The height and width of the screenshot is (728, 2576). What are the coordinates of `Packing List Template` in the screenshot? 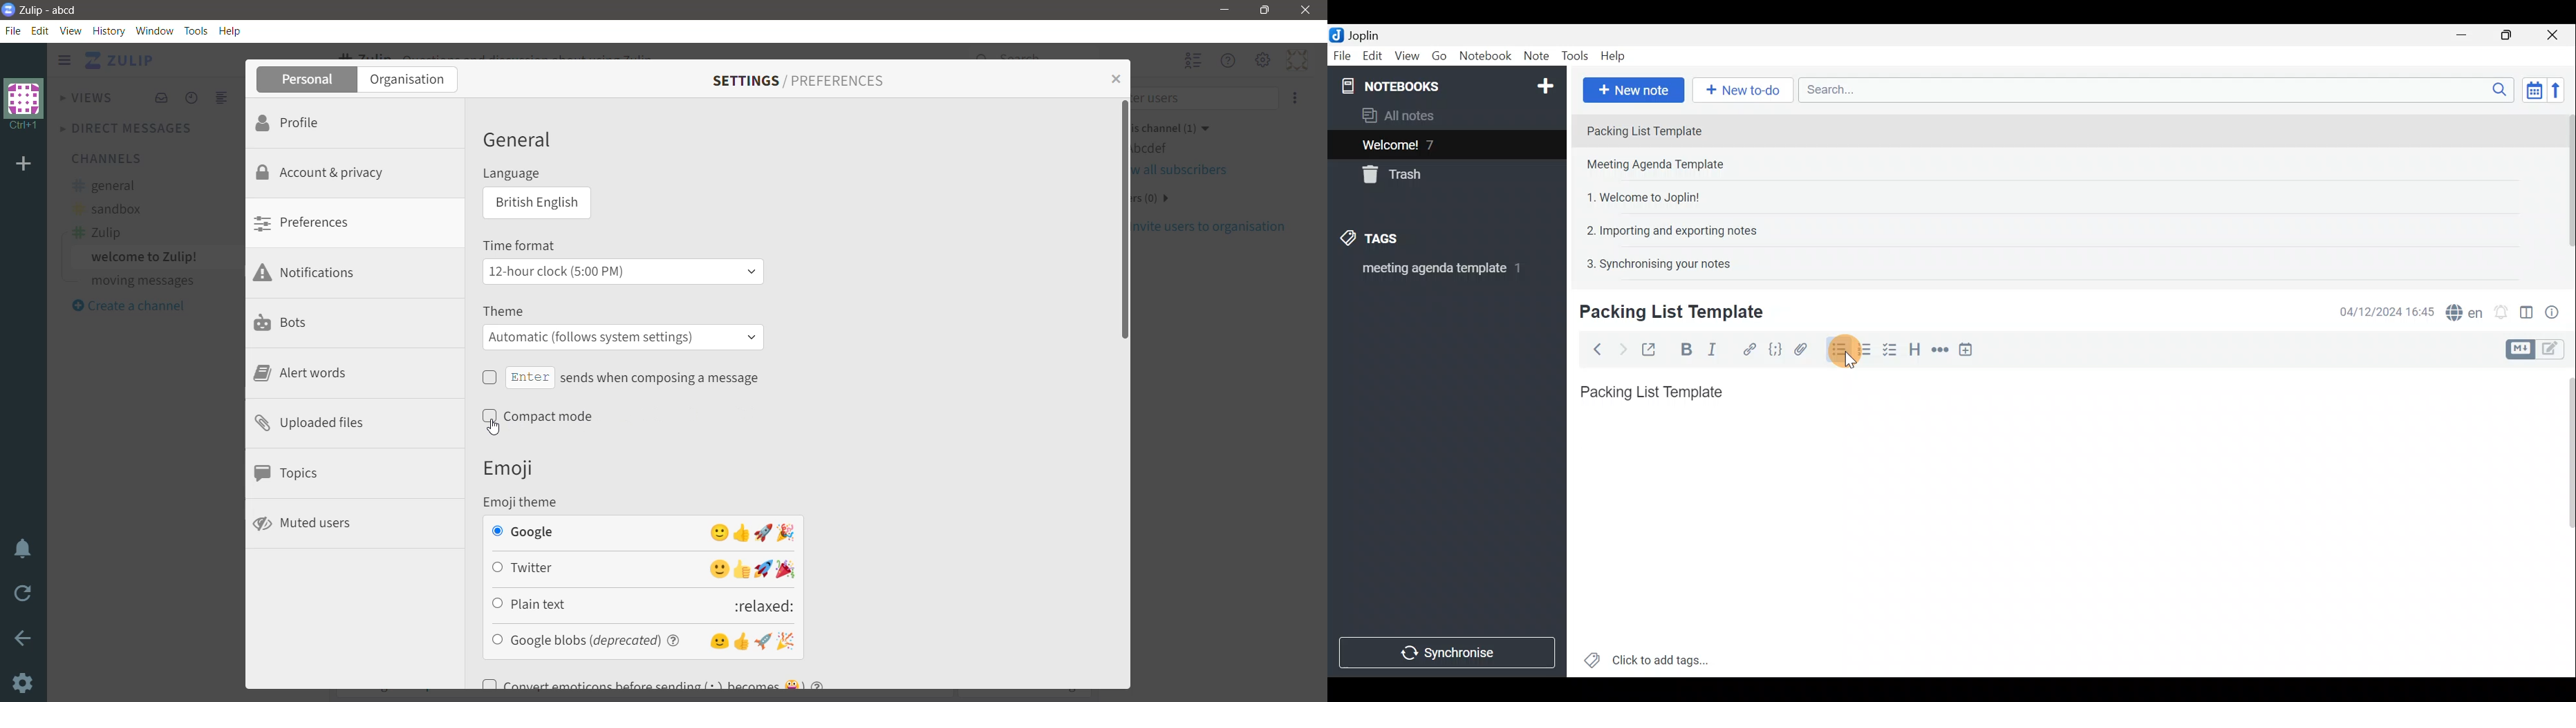 It's located at (1649, 388).